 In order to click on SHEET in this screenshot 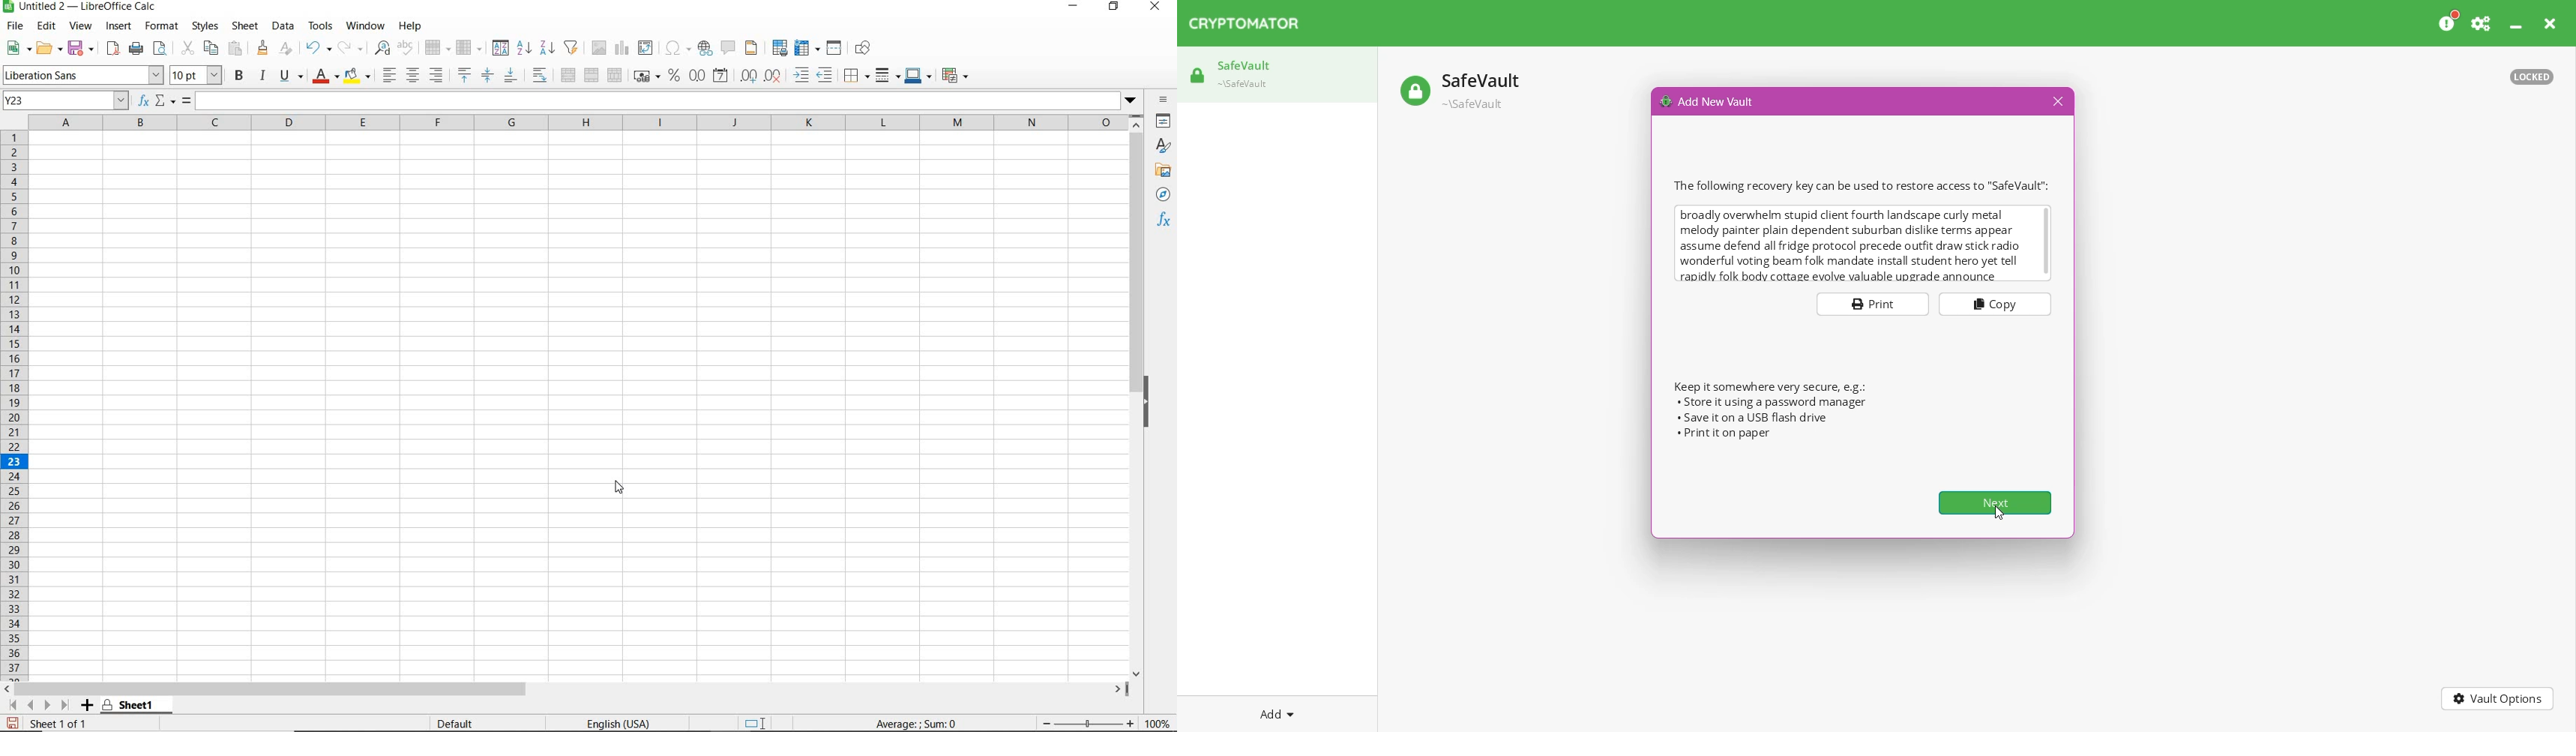, I will do `click(244, 27)`.